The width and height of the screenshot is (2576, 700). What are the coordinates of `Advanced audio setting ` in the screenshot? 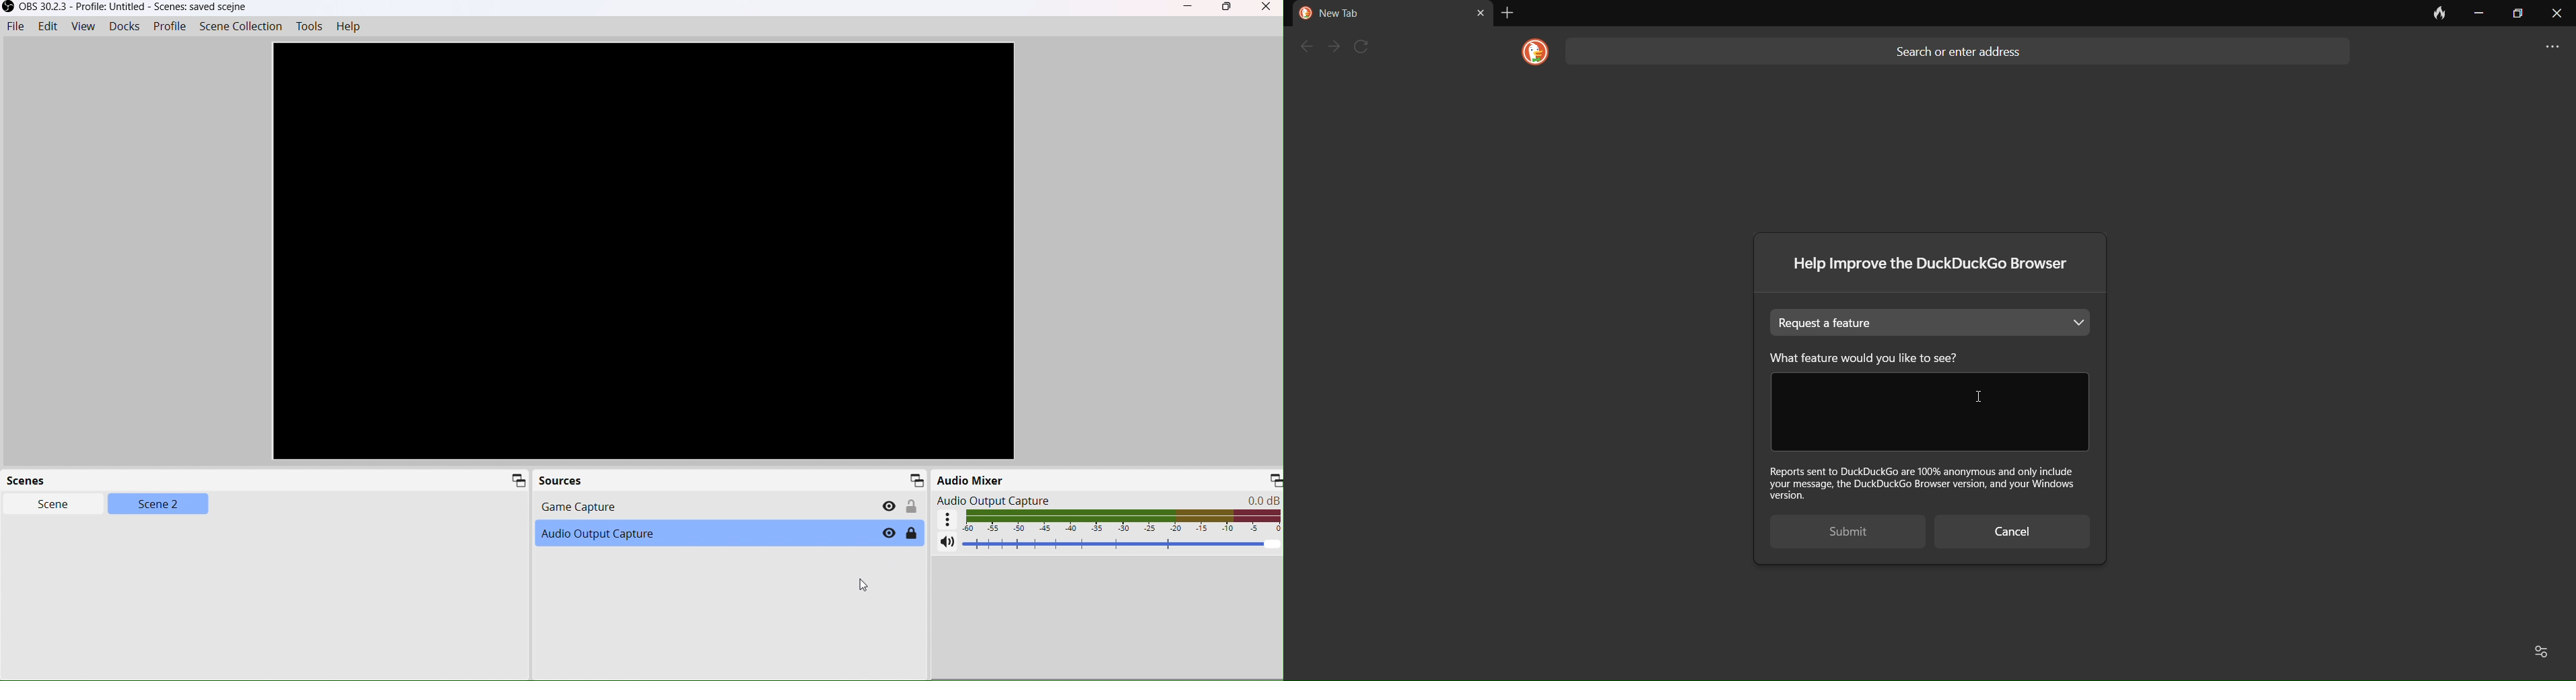 It's located at (946, 521).